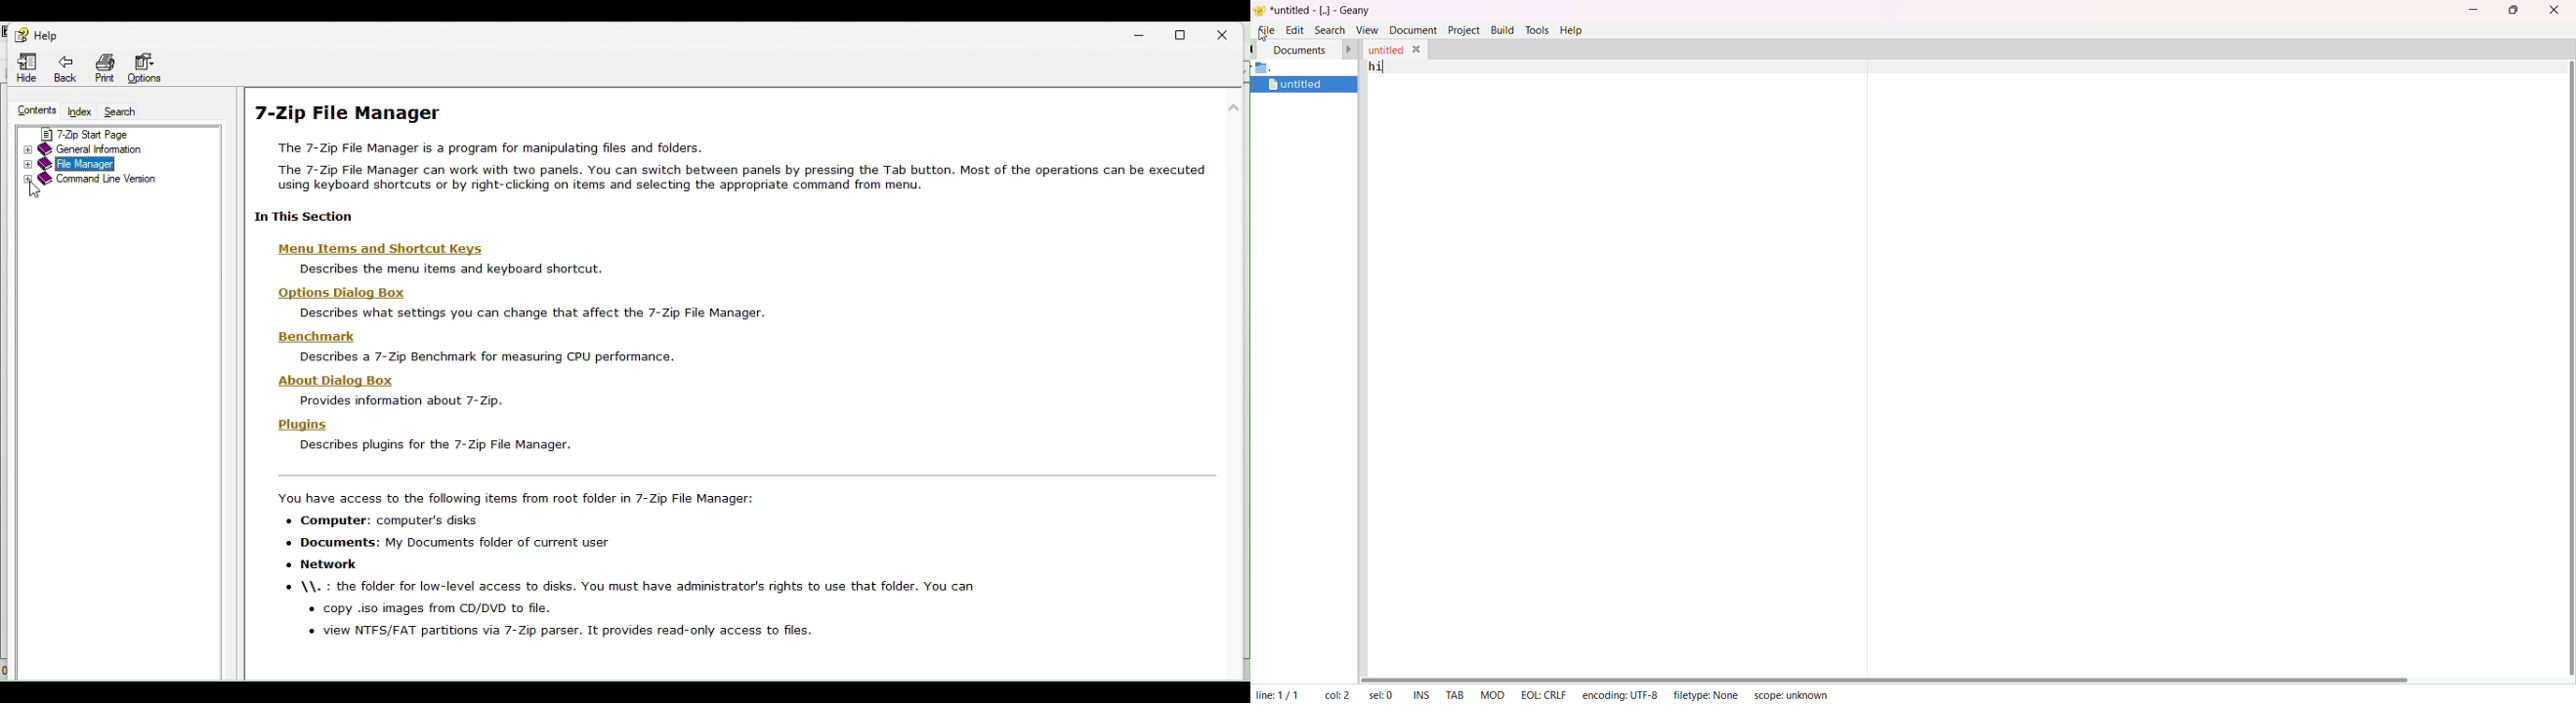 The width and height of the screenshot is (2576, 728). What do you see at coordinates (1145, 30) in the screenshot?
I see `Minimise` at bounding box center [1145, 30].